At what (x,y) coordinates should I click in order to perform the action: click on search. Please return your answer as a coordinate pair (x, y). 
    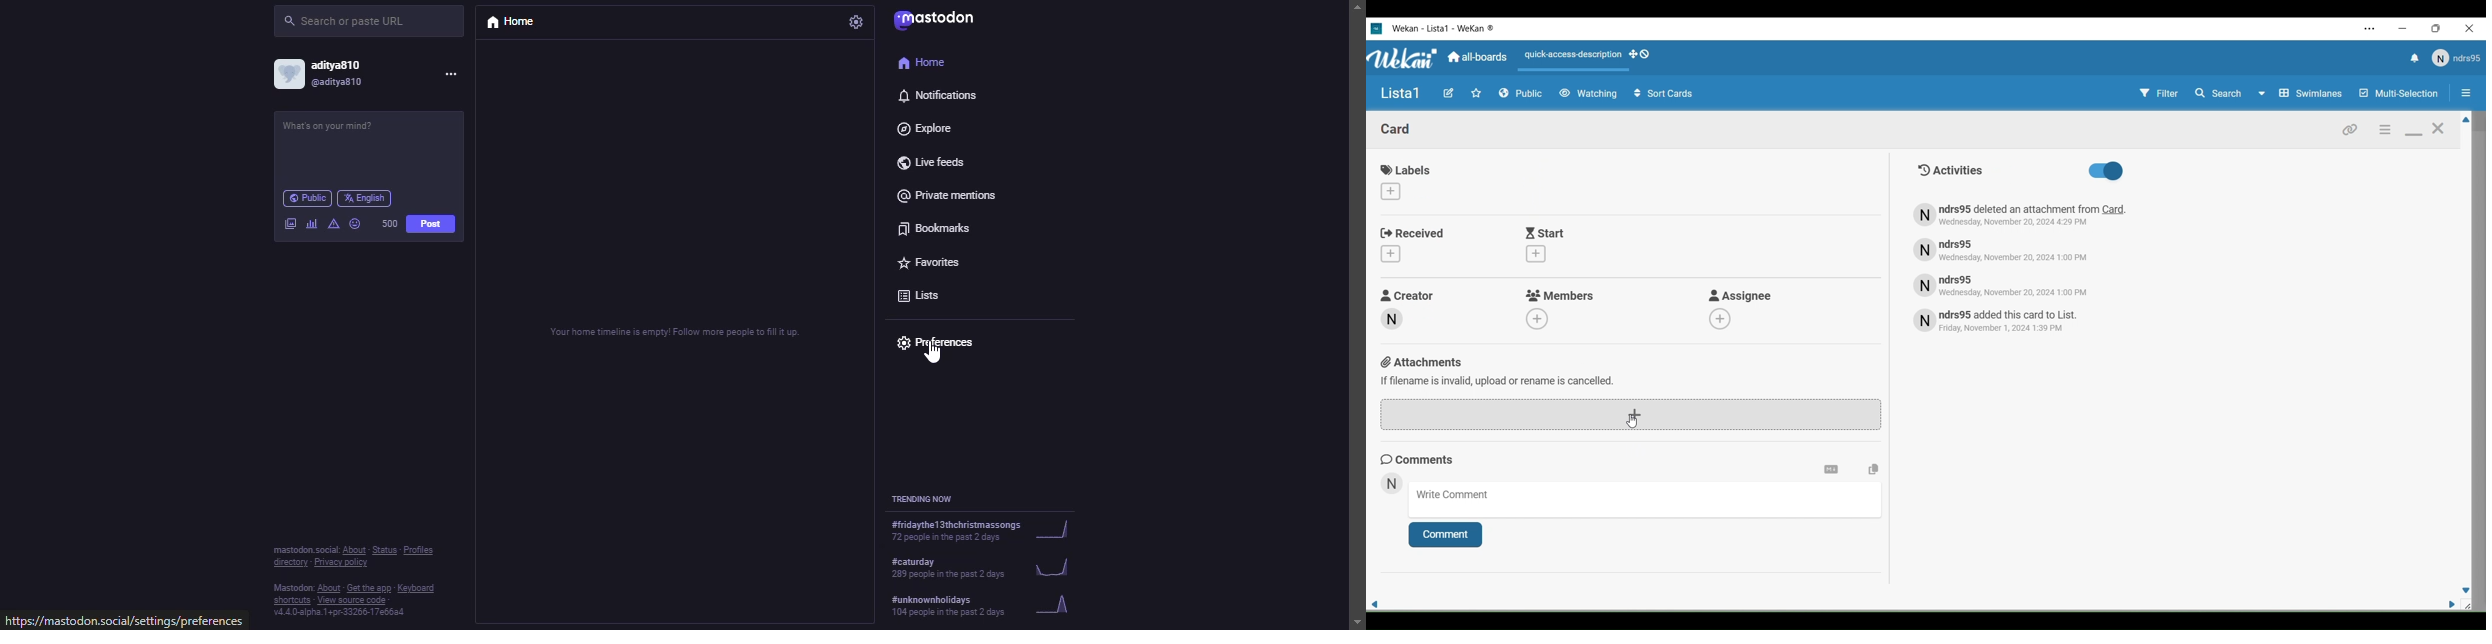
    Looking at the image, I should click on (349, 22).